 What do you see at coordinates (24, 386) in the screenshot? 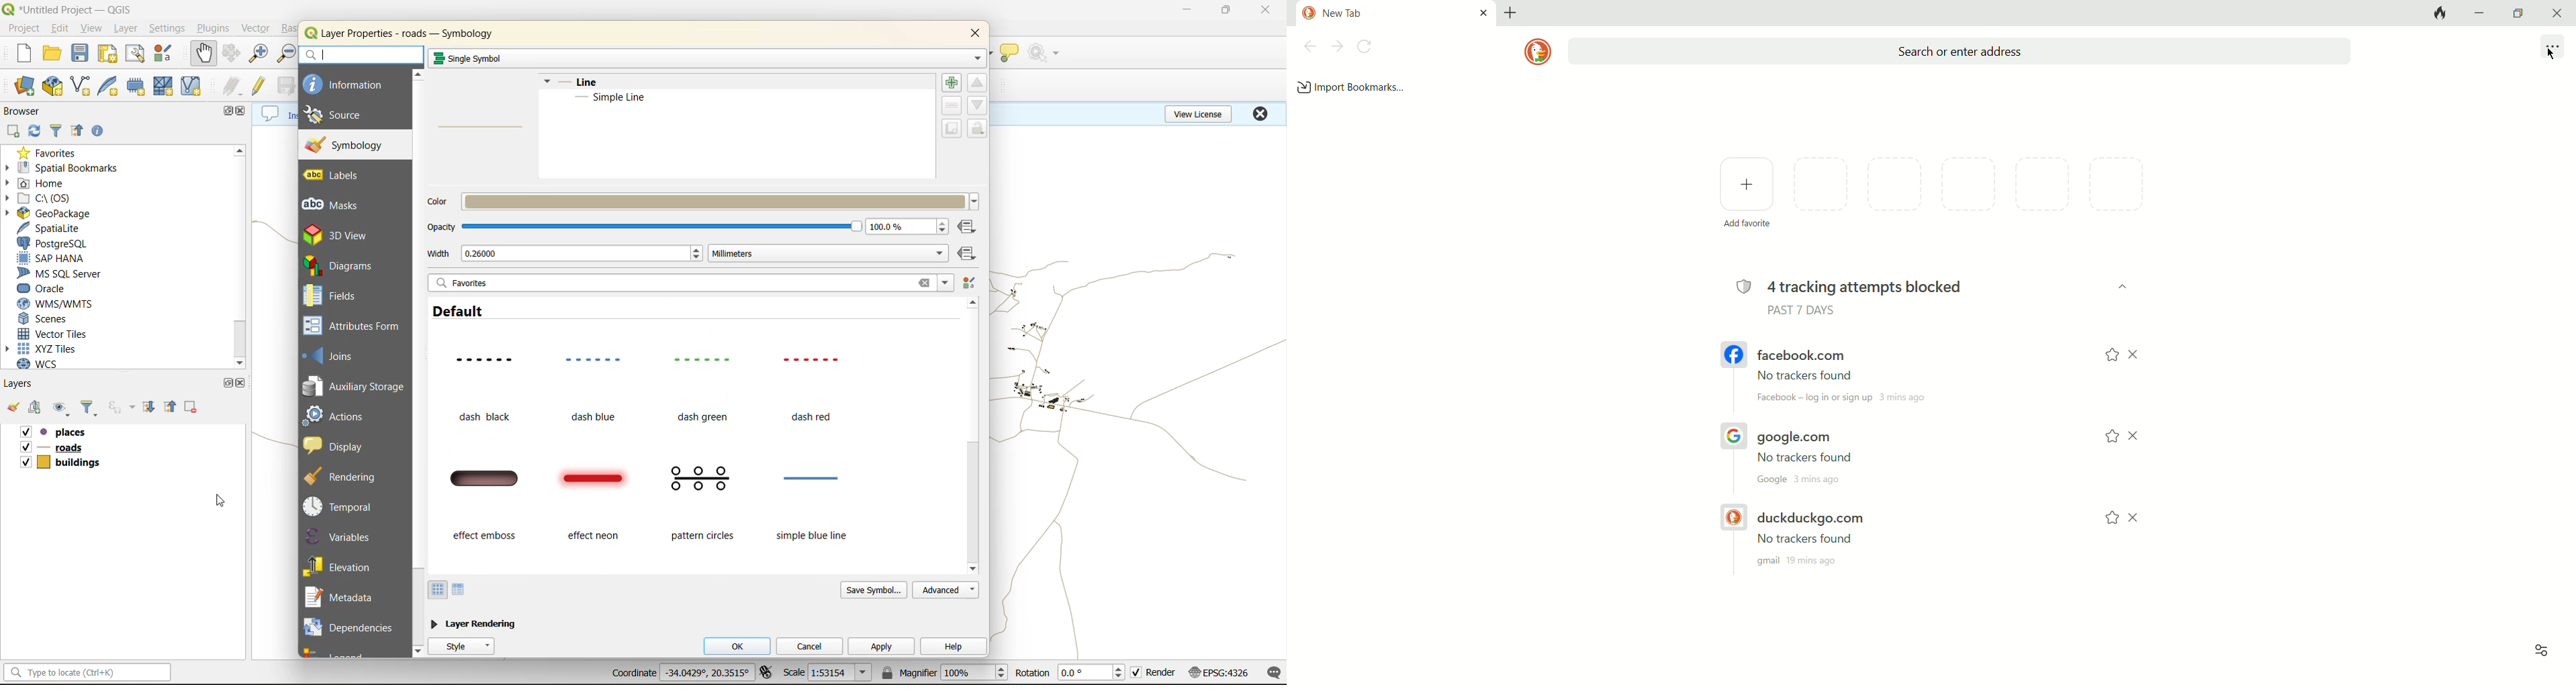
I see `layers` at bounding box center [24, 386].